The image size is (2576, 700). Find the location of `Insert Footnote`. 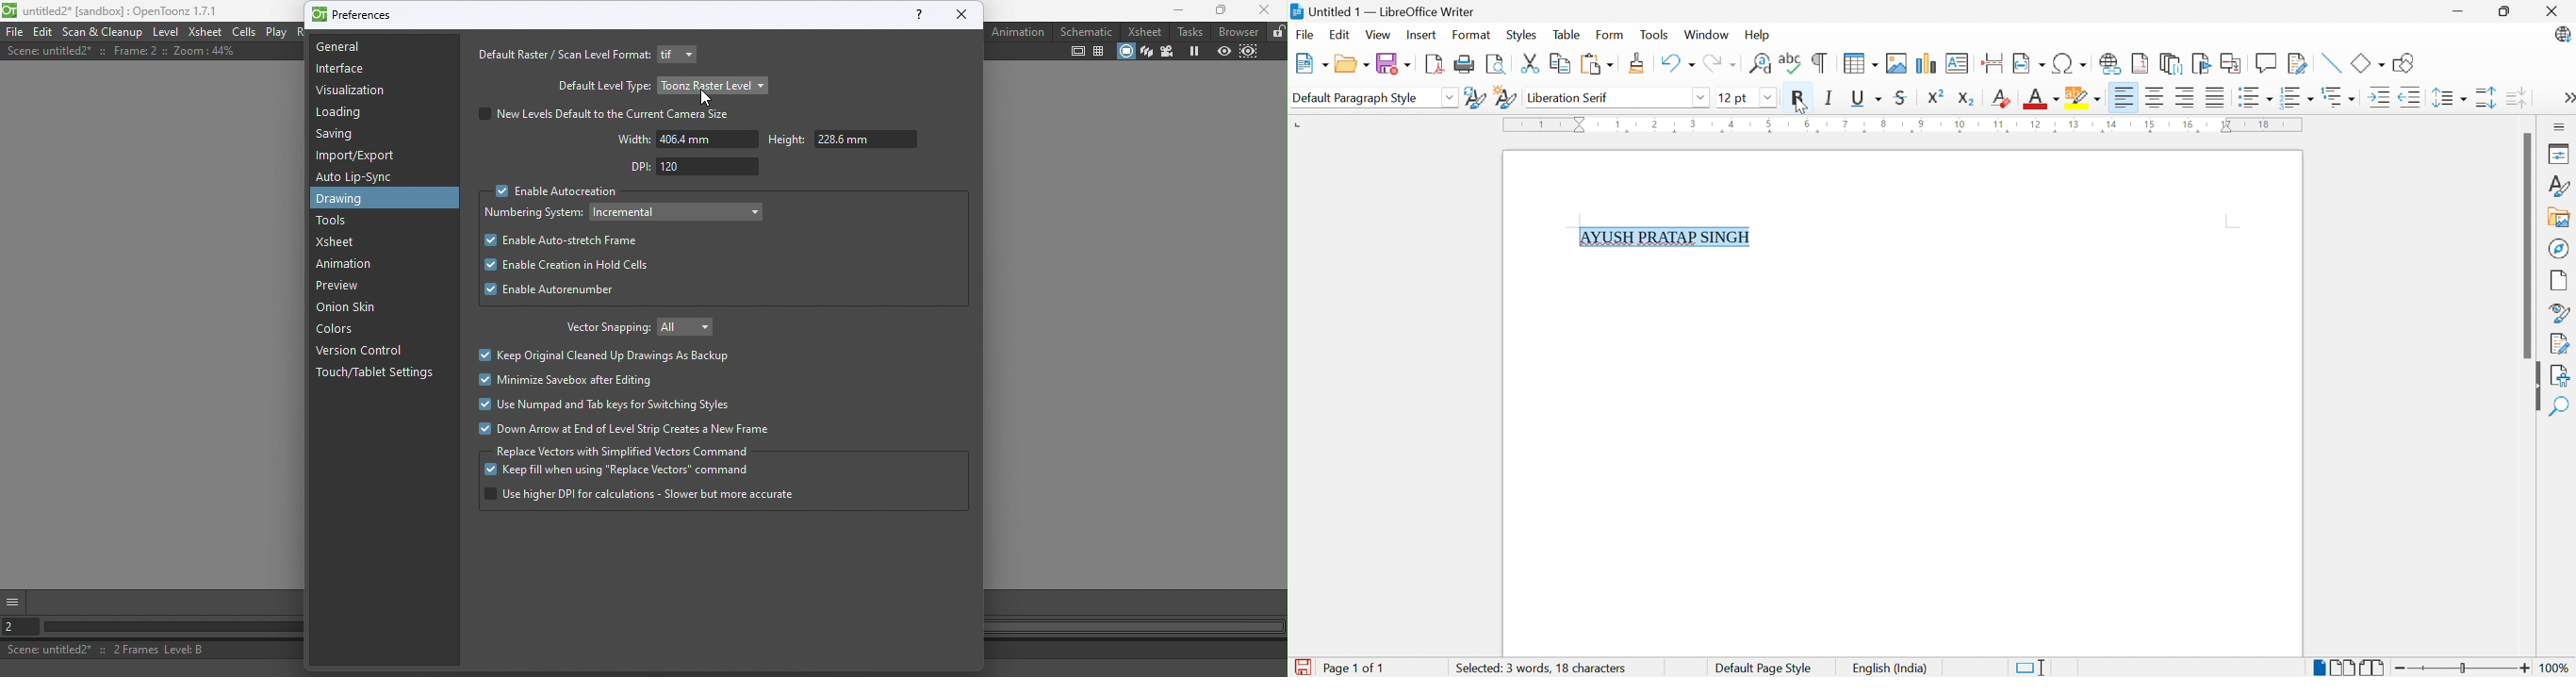

Insert Footnote is located at coordinates (2139, 64).